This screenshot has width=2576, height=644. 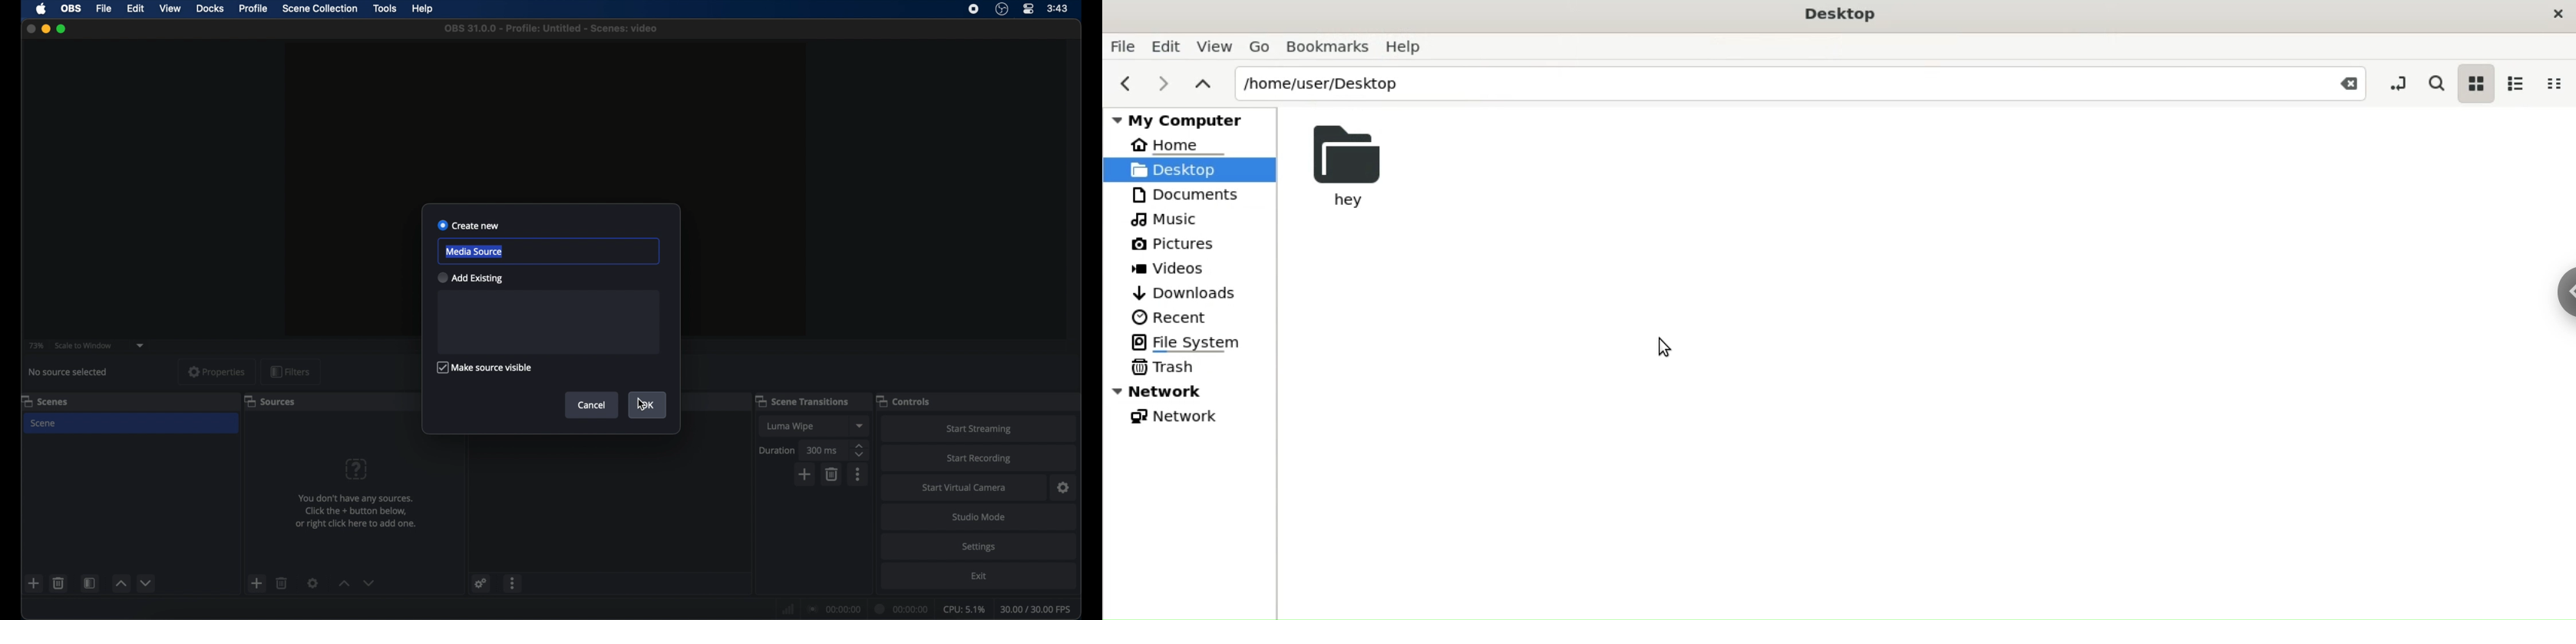 I want to click on cpu: 5.1%, so click(x=964, y=610).